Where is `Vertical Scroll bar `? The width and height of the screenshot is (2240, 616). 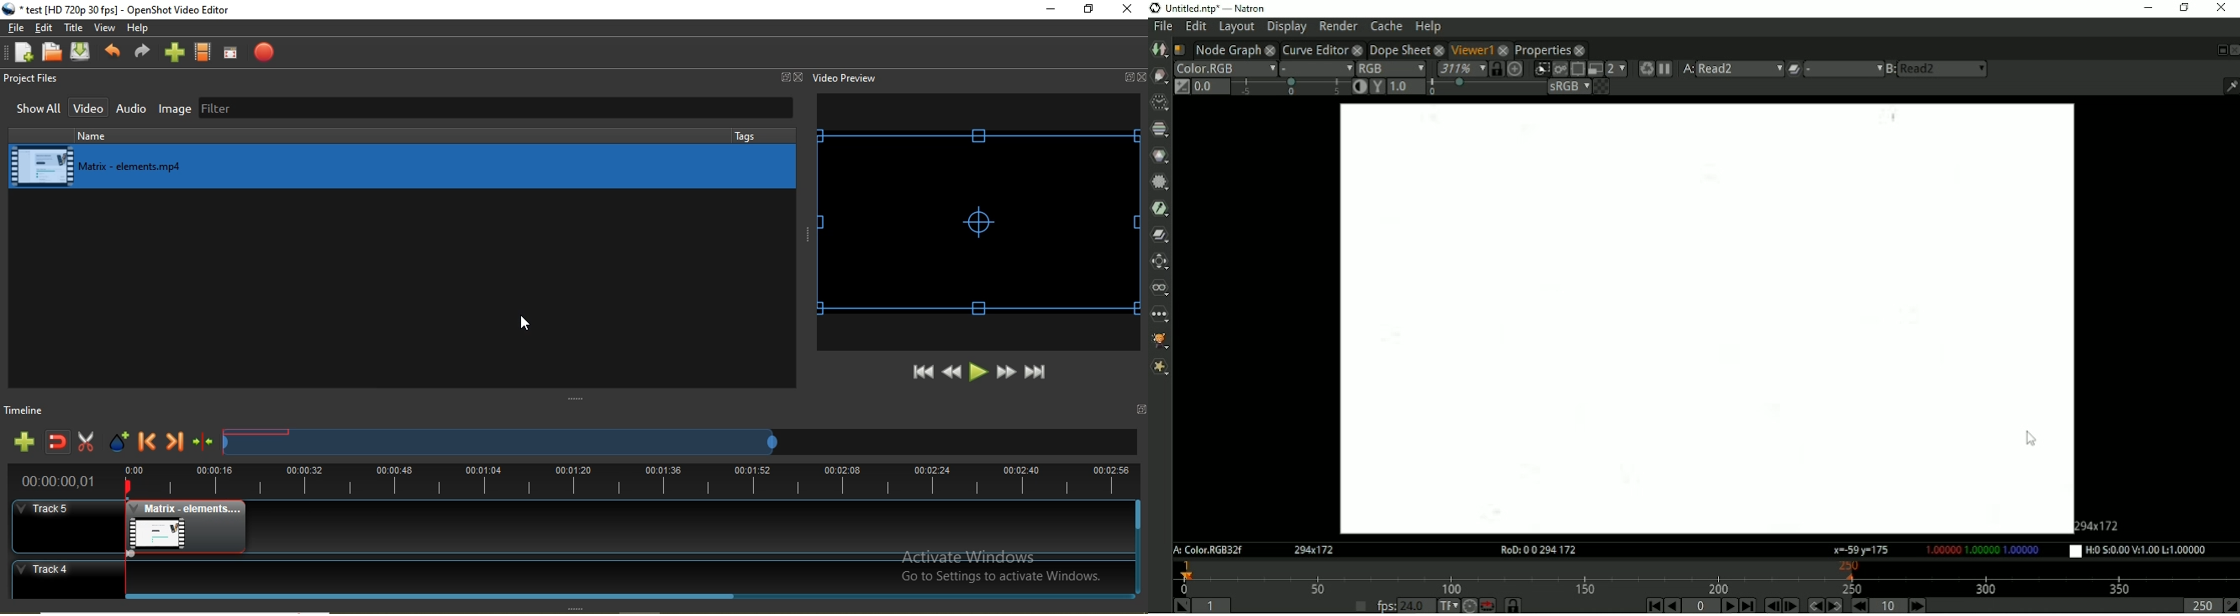
Vertical Scroll bar  is located at coordinates (1141, 548).